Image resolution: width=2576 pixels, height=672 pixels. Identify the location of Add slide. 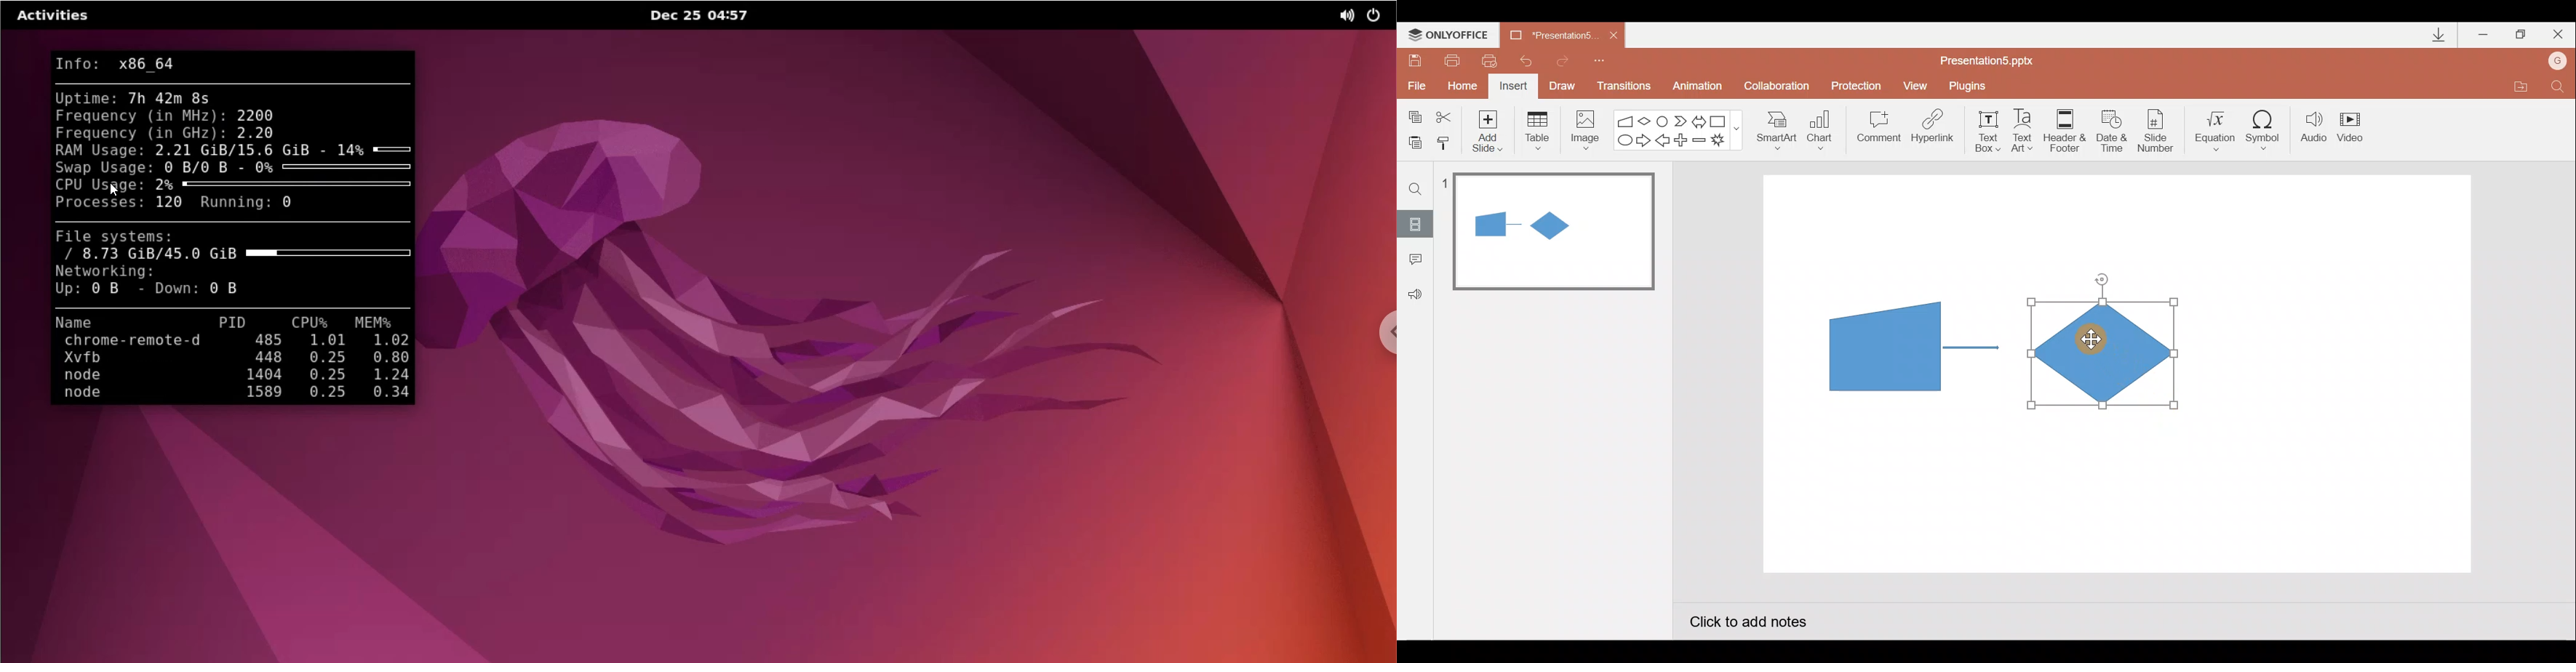
(1490, 128).